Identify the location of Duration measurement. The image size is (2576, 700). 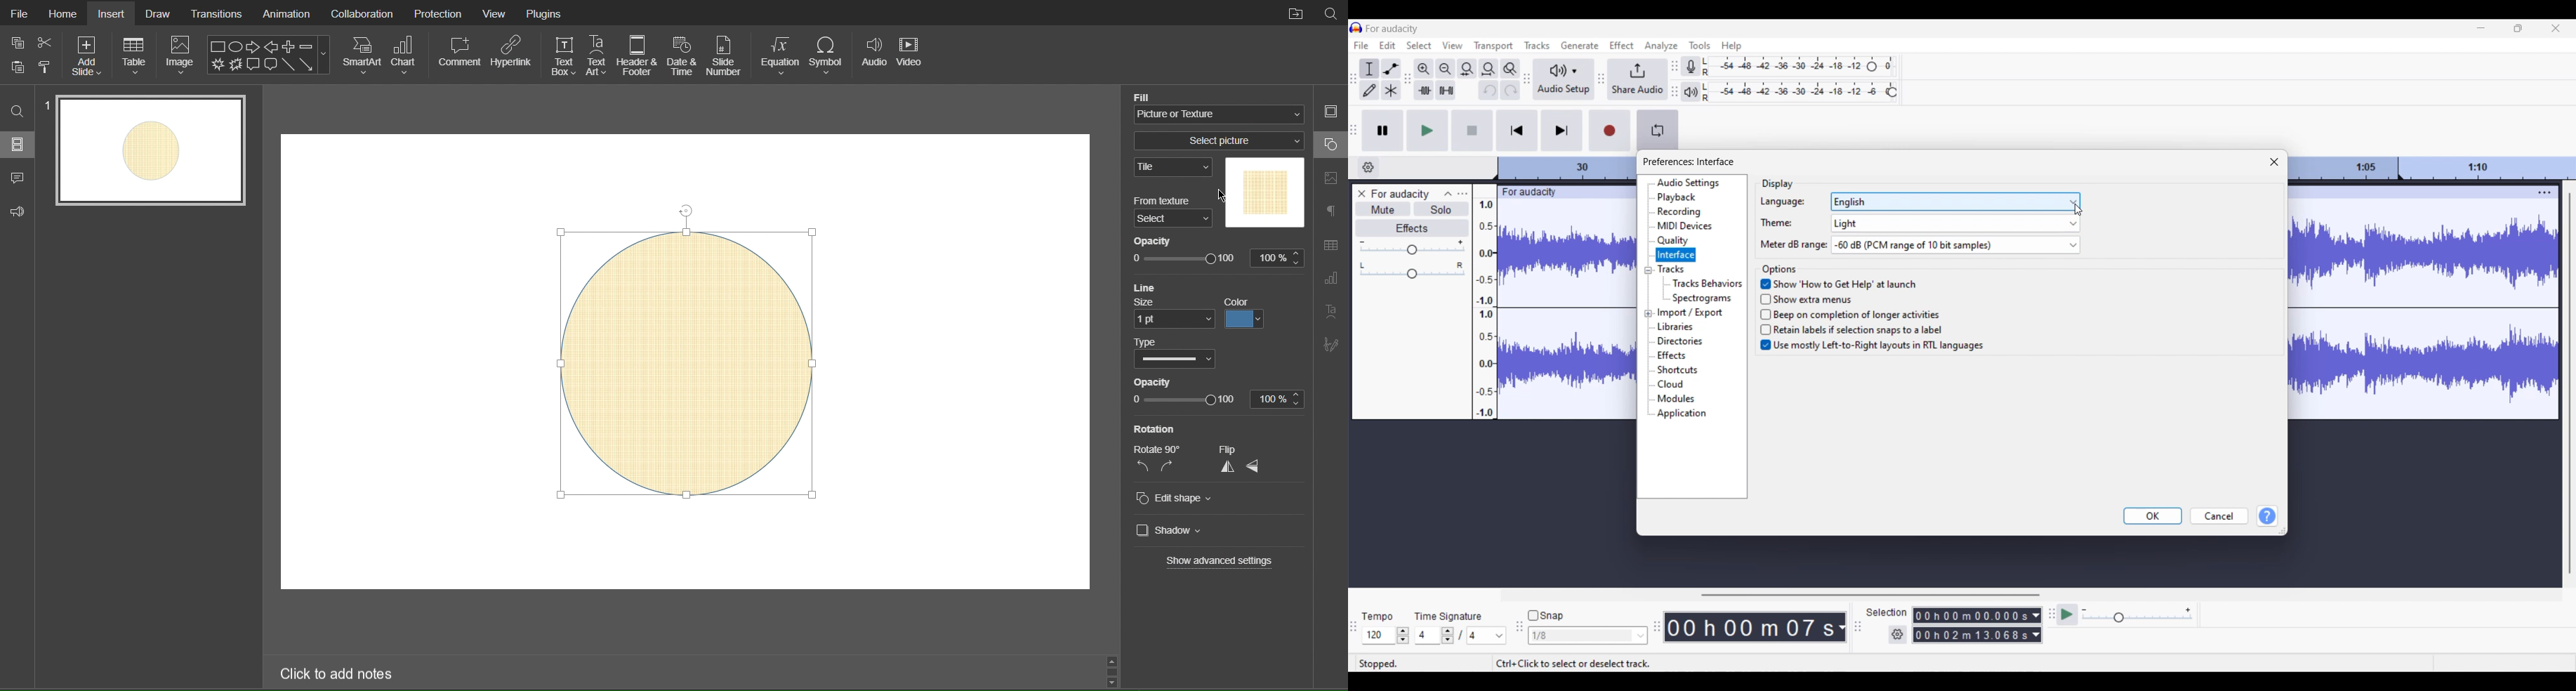
(2037, 625).